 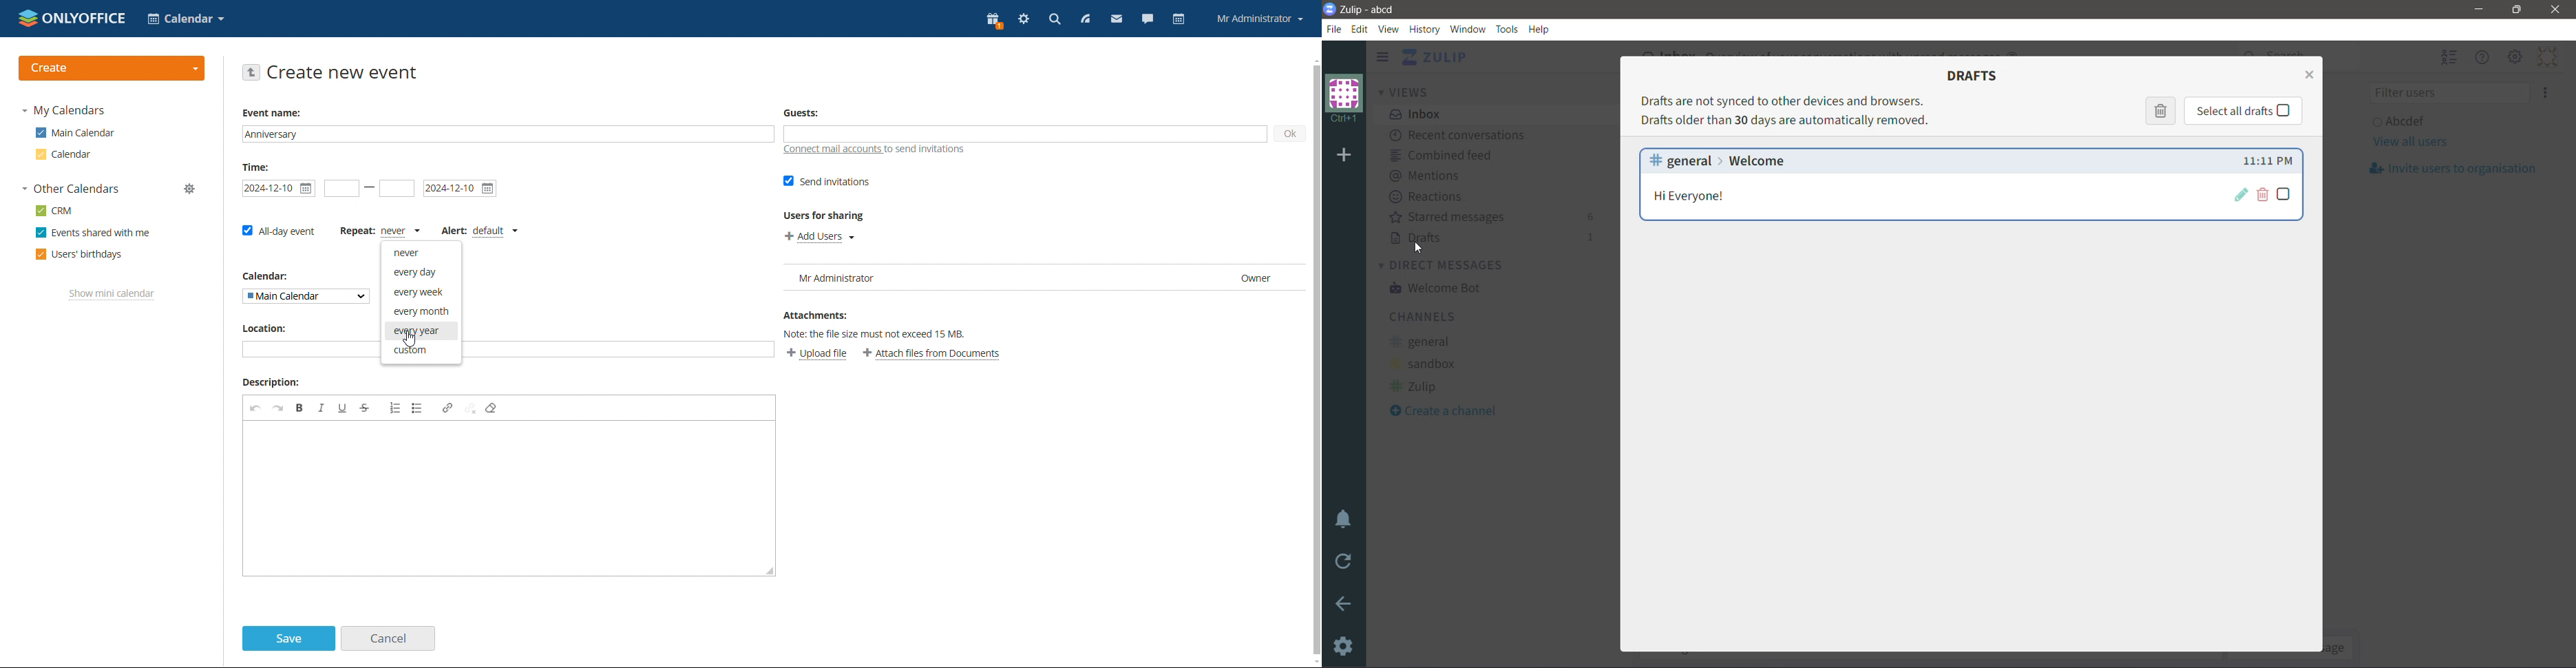 What do you see at coordinates (448, 408) in the screenshot?
I see `link` at bounding box center [448, 408].